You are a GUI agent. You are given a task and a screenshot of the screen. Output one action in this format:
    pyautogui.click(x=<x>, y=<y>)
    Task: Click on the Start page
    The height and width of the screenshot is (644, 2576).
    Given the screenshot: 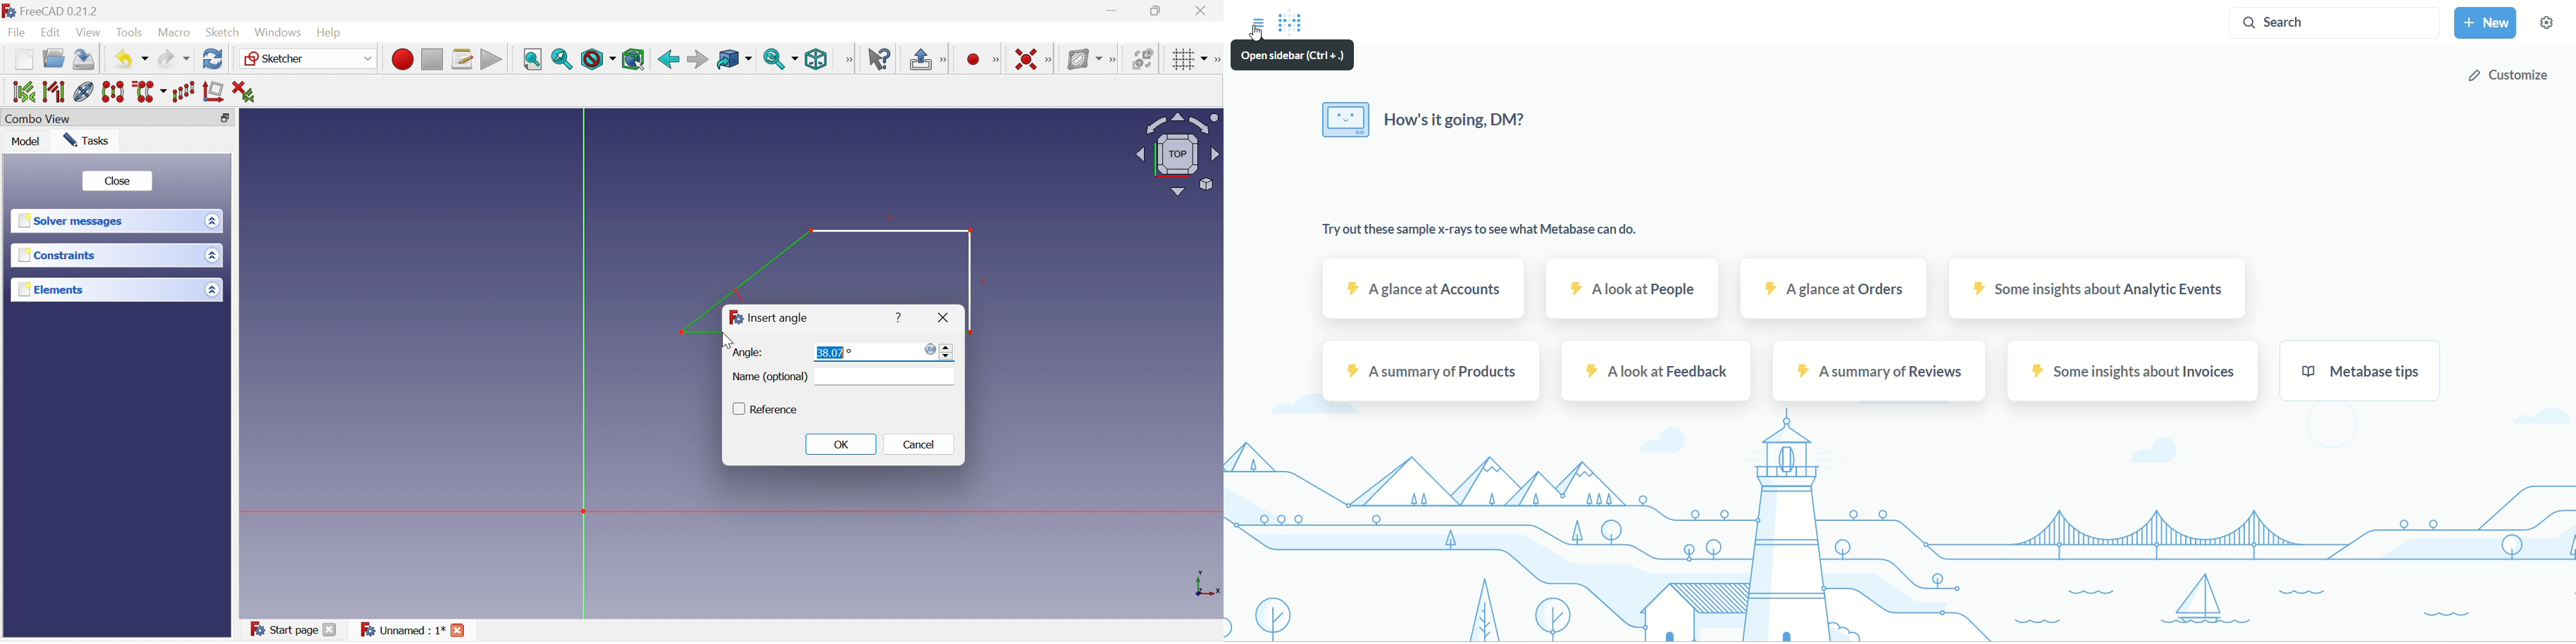 What is the action you would take?
    pyautogui.click(x=279, y=627)
    